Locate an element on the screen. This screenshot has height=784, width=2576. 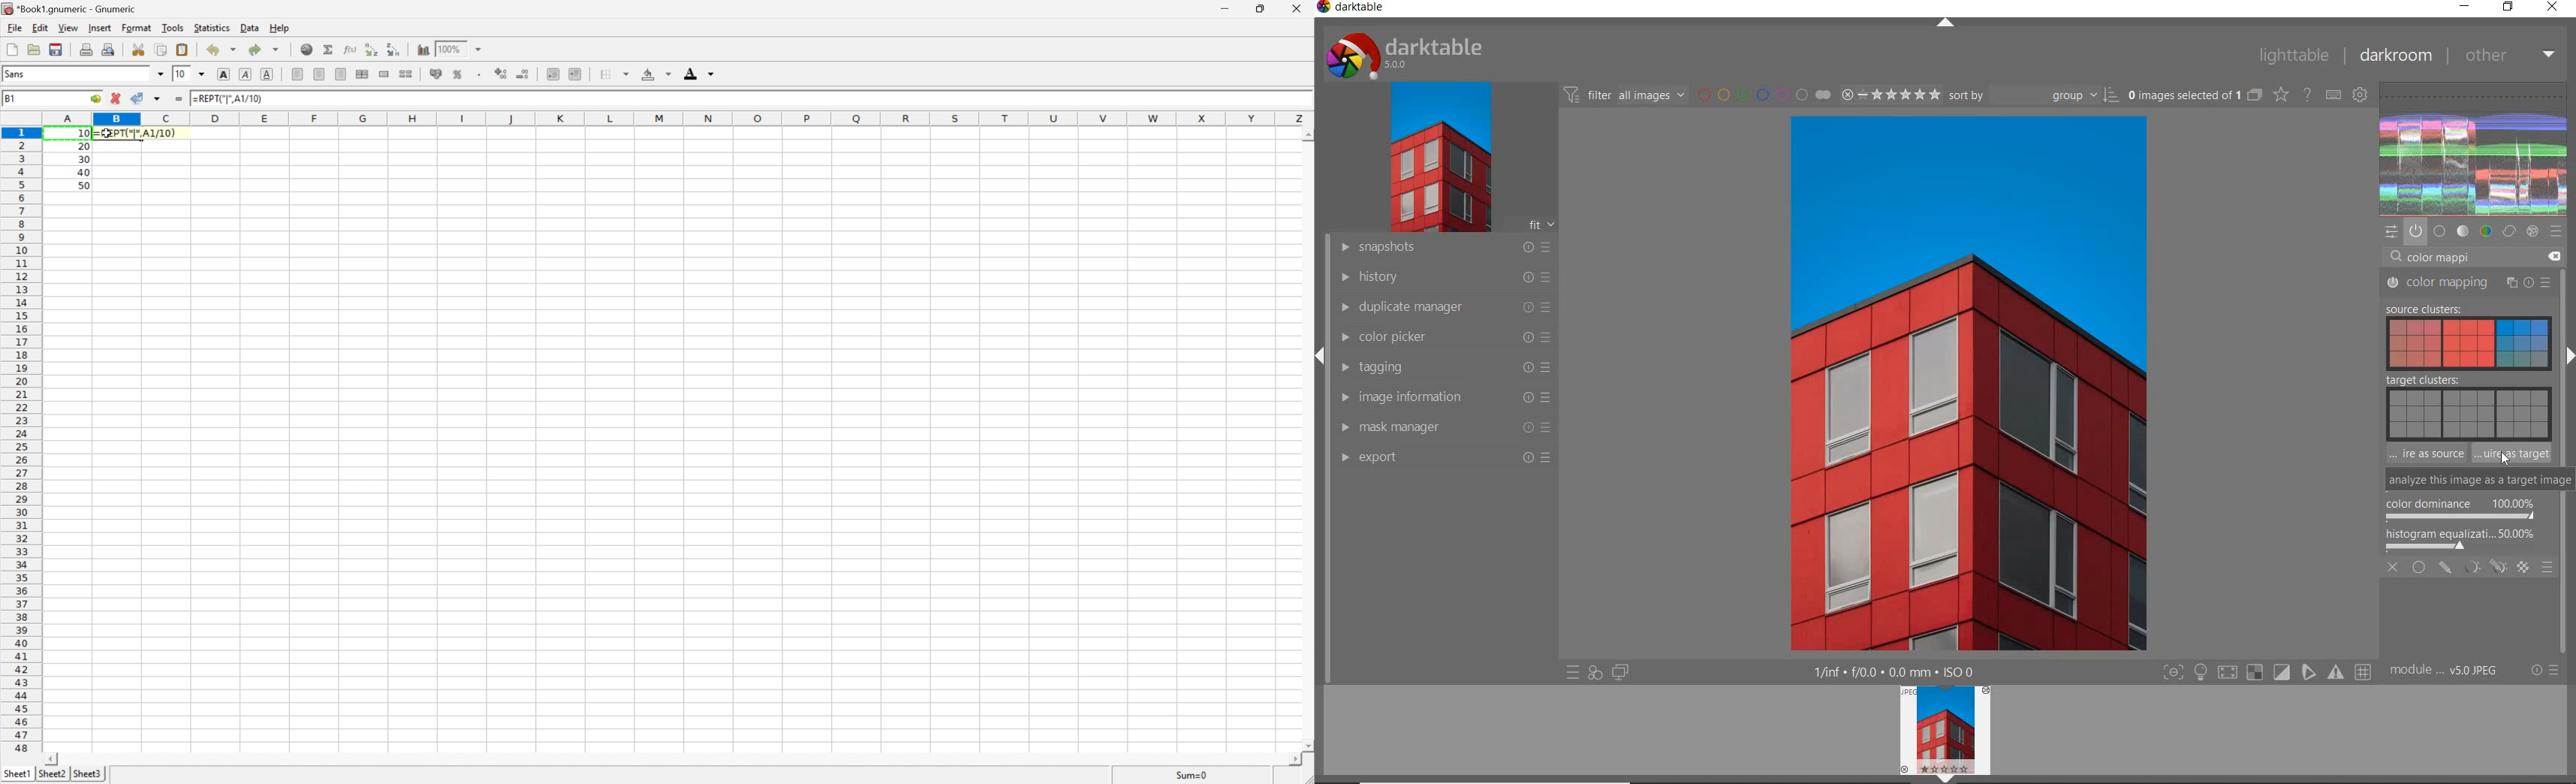
Merge ranges of cells is located at coordinates (383, 74).